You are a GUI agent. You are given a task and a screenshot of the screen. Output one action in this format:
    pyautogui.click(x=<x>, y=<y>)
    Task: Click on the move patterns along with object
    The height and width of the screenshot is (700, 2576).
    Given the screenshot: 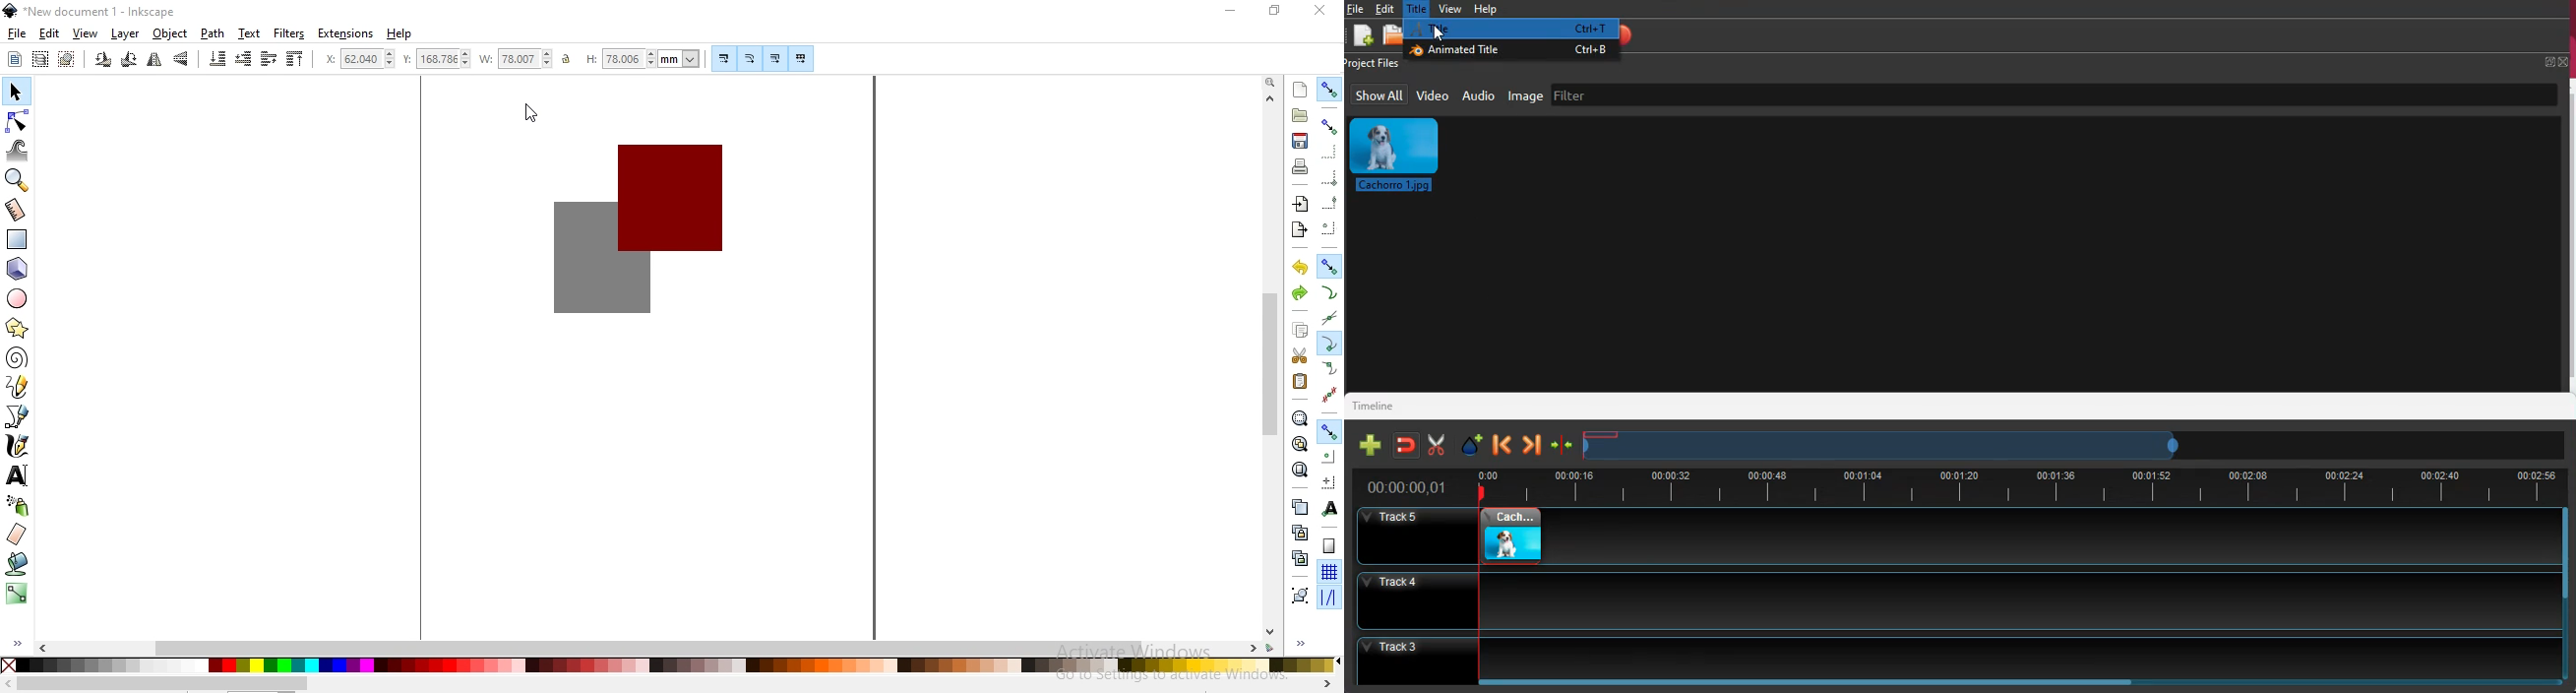 What is the action you would take?
    pyautogui.click(x=801, y=59)
    